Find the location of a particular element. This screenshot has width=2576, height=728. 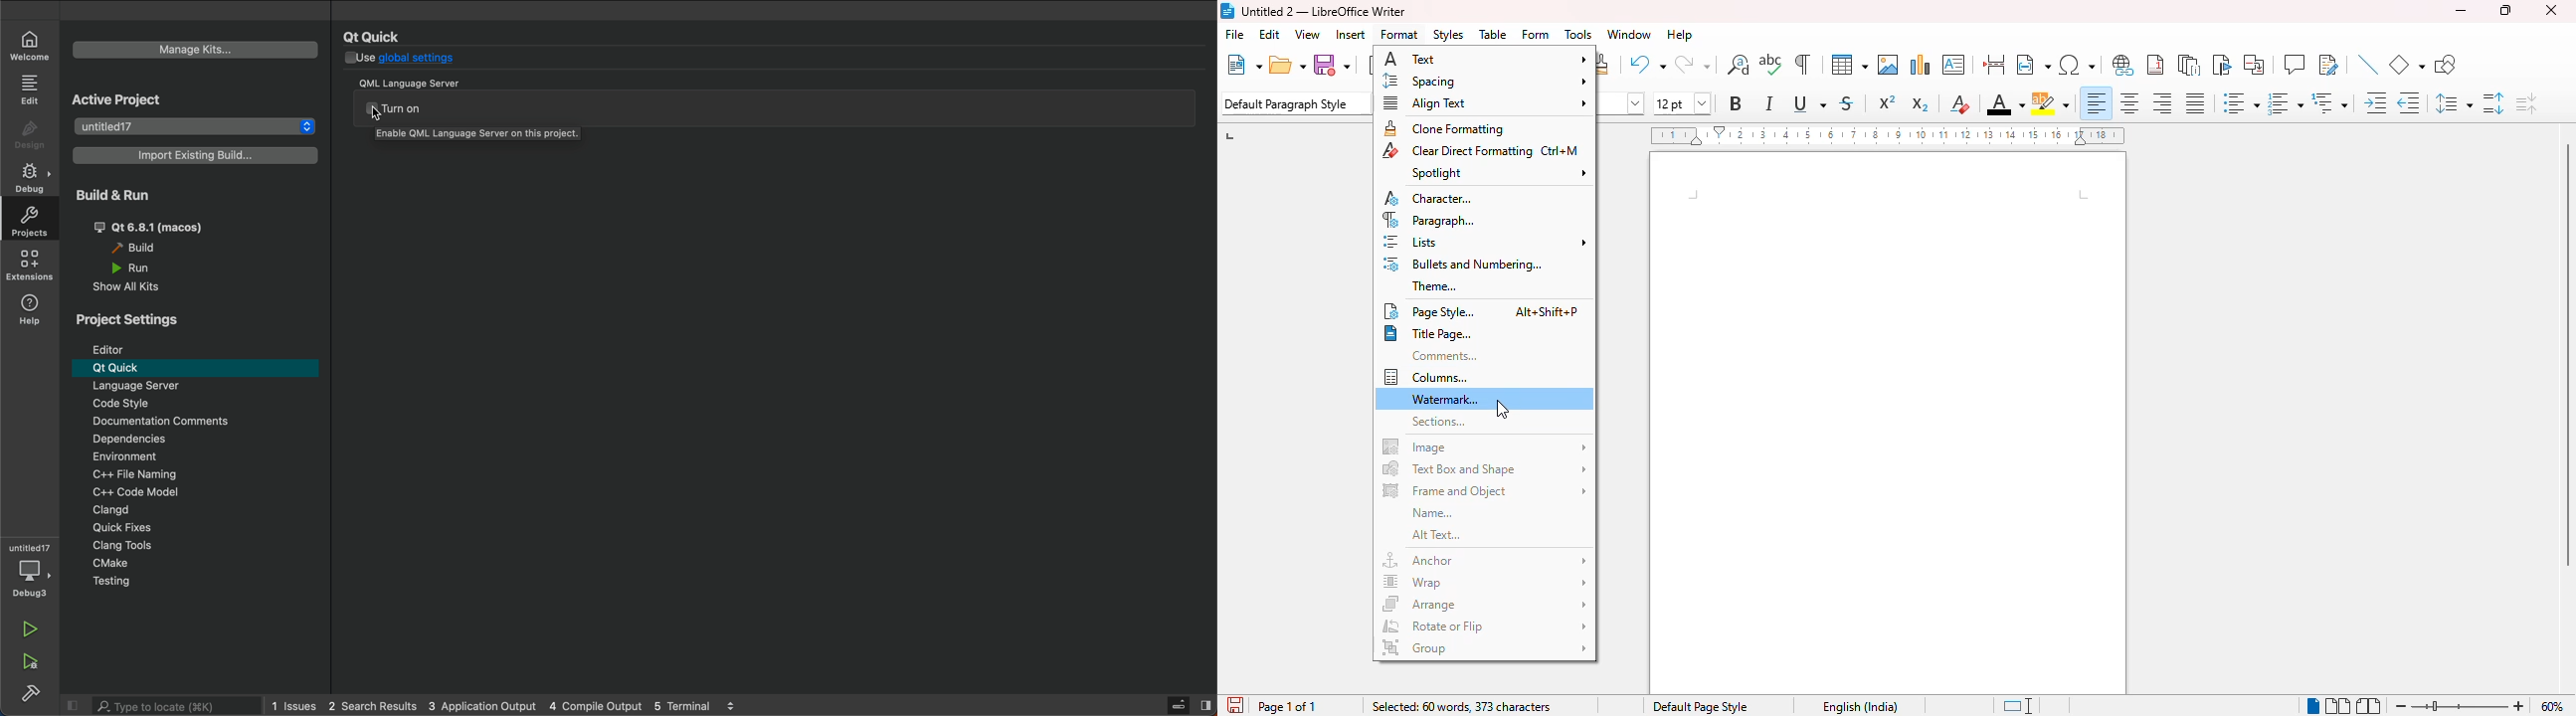

set line spacing is located at coordinates (2452, 103).